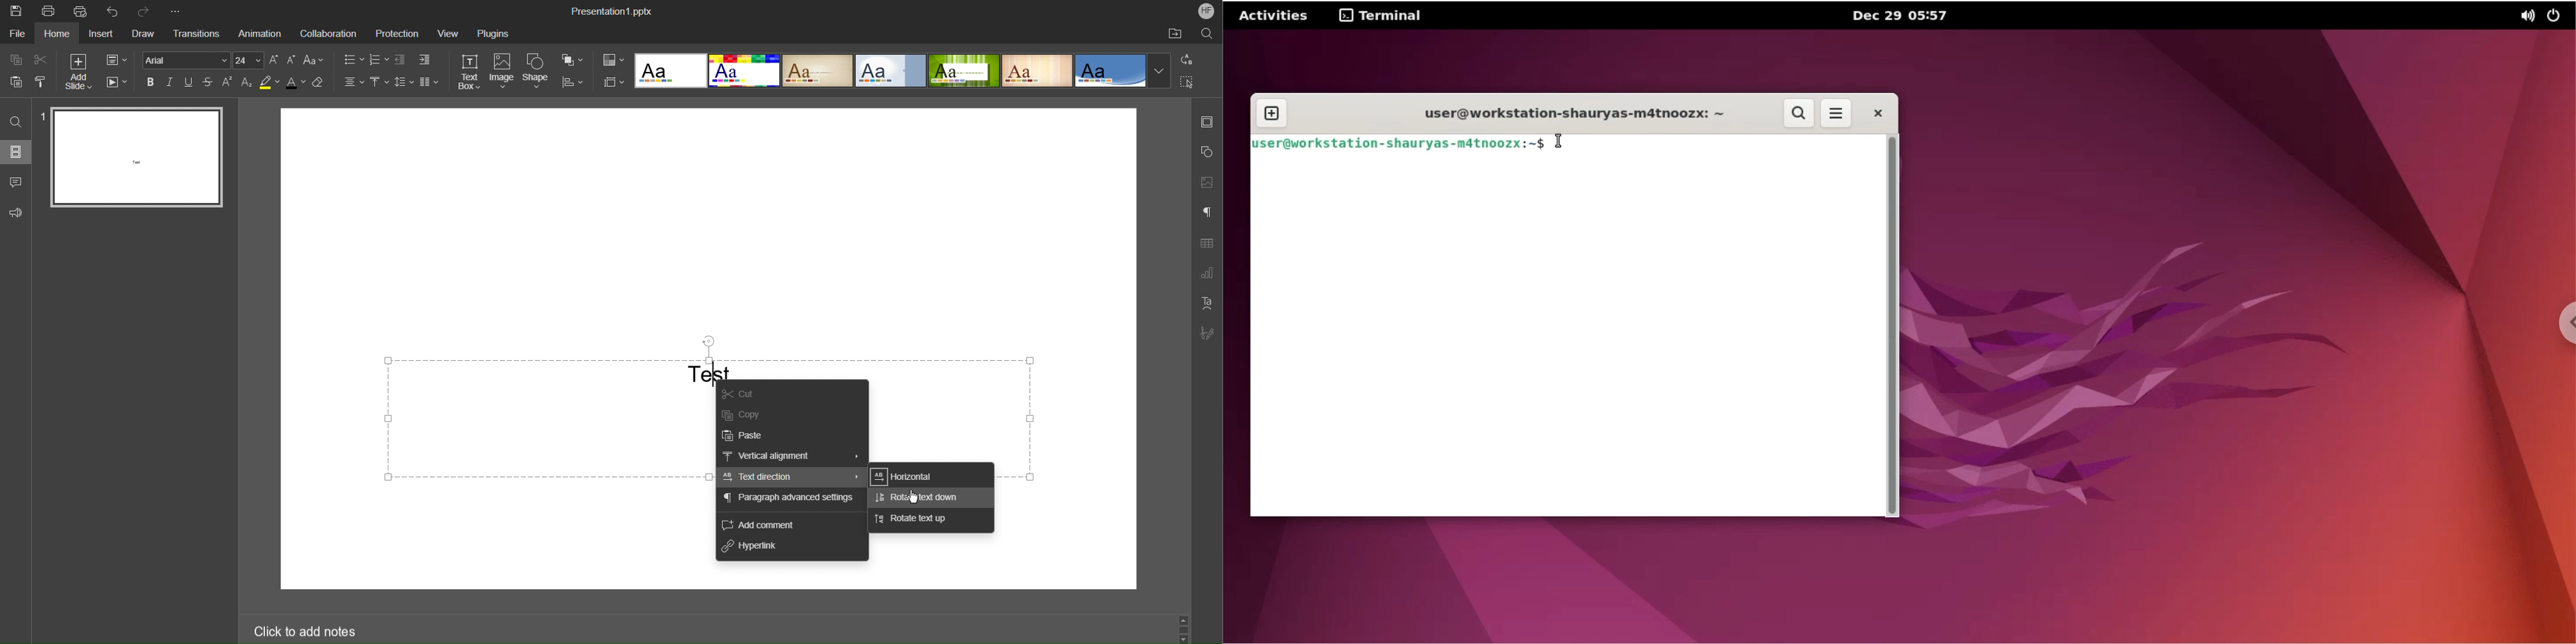 This screenshot has width=2576, height=644. What do you see at coordinates (469, 71) in the screenshot?
I see `Text Box` at bounding box center [469, 71].